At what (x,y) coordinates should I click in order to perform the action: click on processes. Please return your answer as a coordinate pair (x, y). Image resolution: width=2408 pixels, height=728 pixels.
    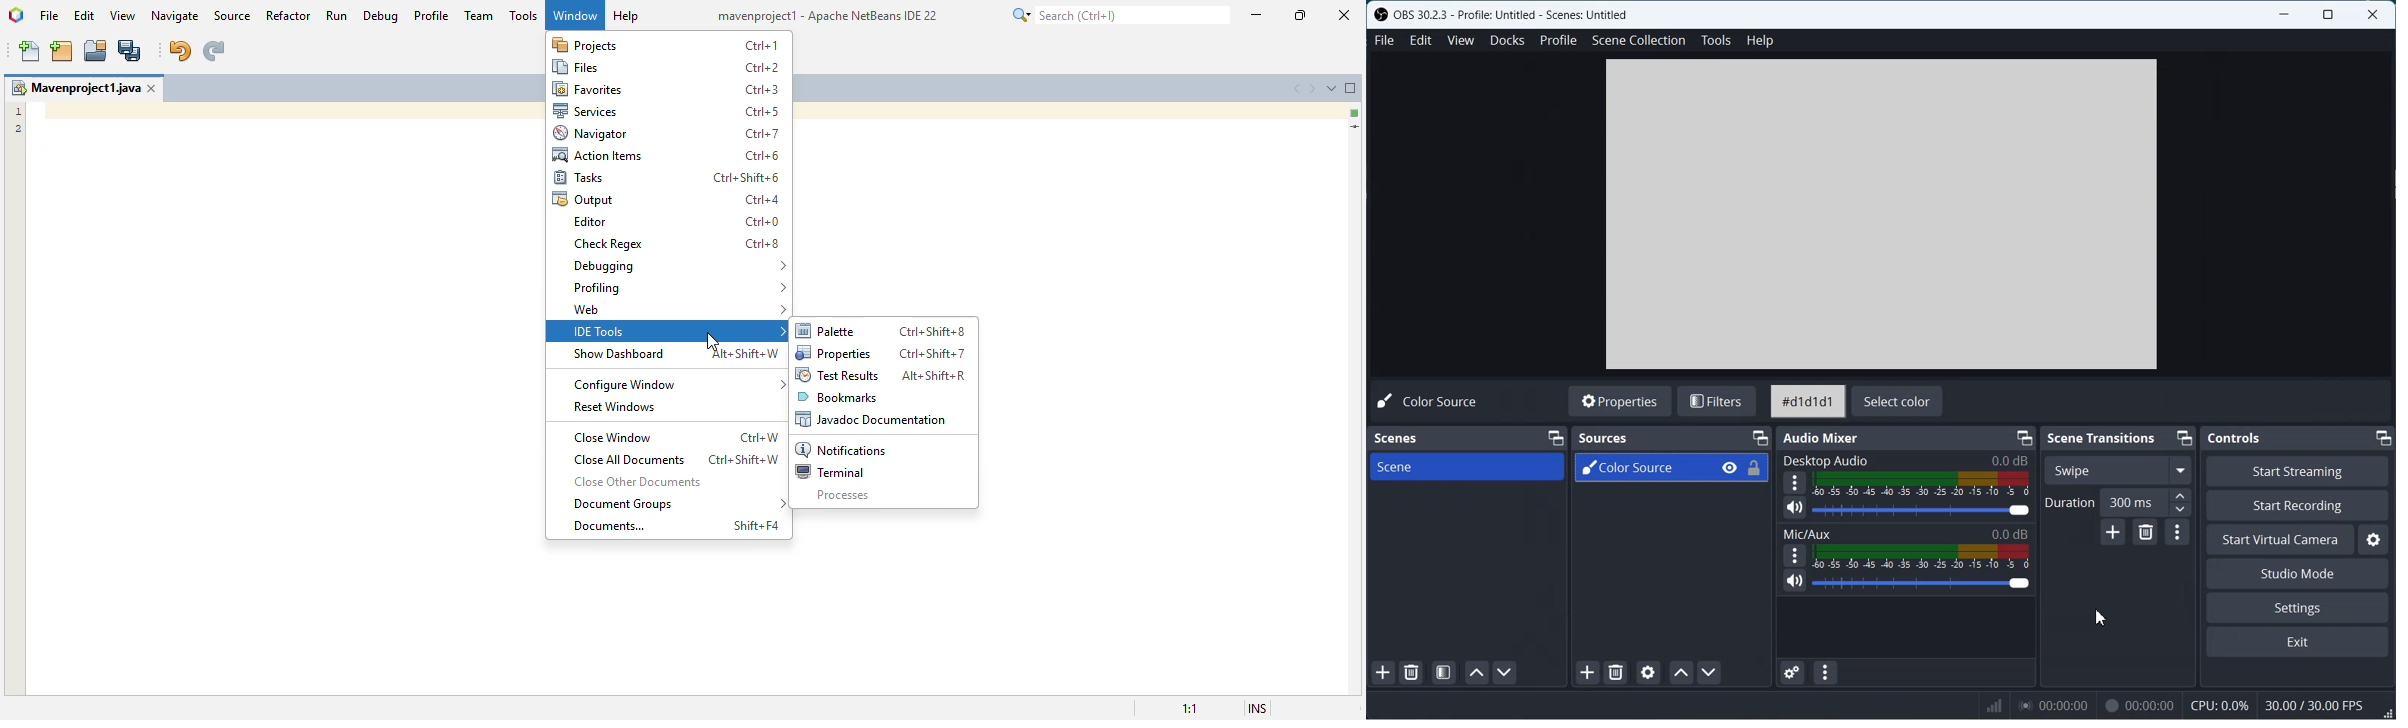
    Looking at the image, I should click on (843, 495).